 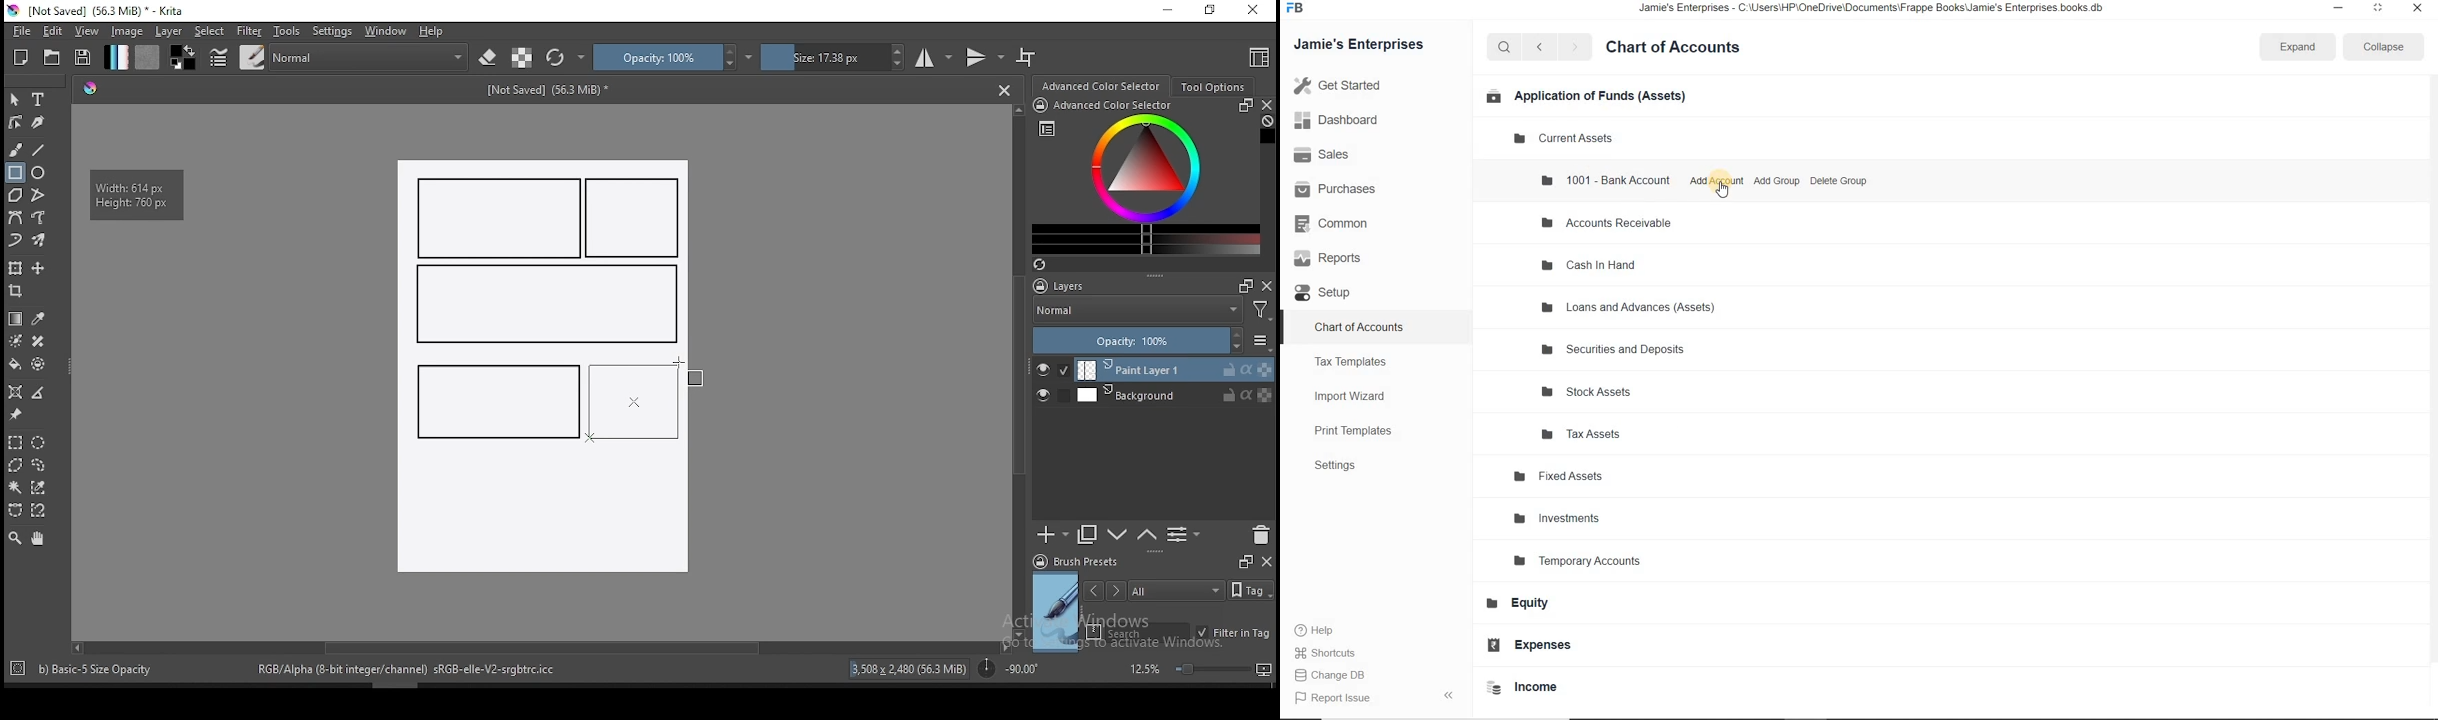 I want to click on expand, so click(x=2297, y=48).